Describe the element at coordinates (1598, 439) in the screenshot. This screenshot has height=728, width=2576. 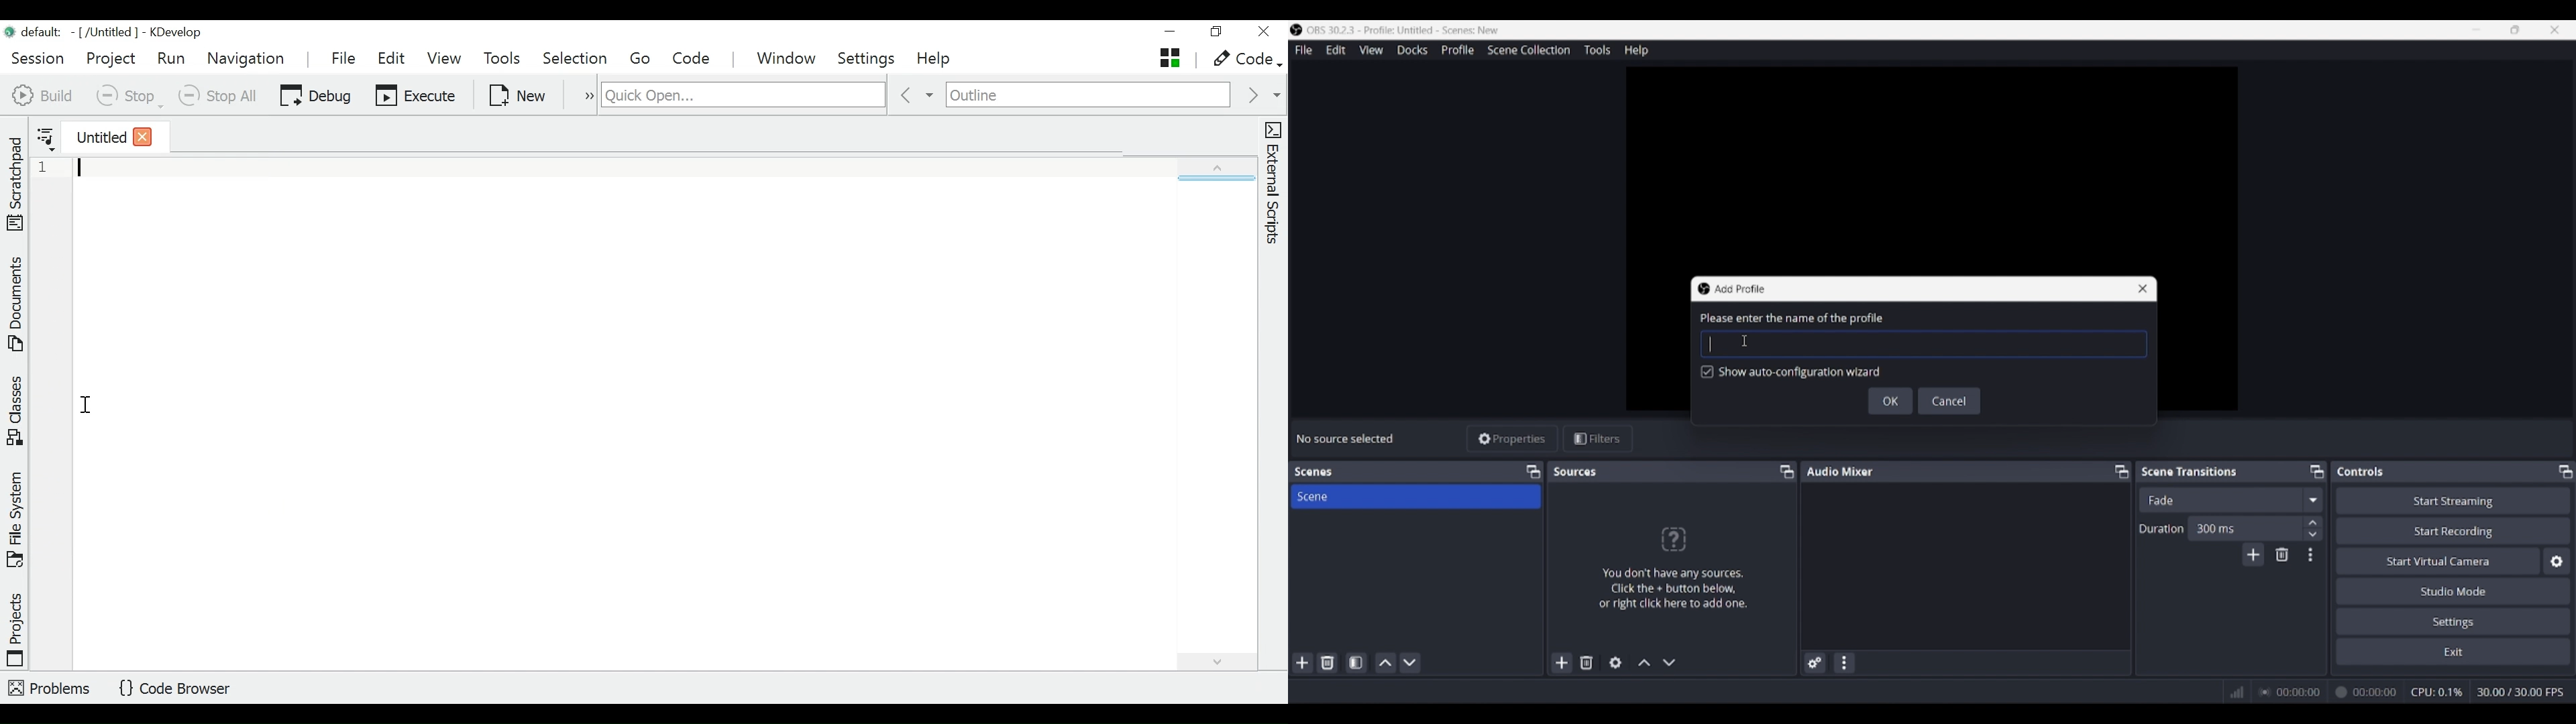
I see `Filters` at that location.